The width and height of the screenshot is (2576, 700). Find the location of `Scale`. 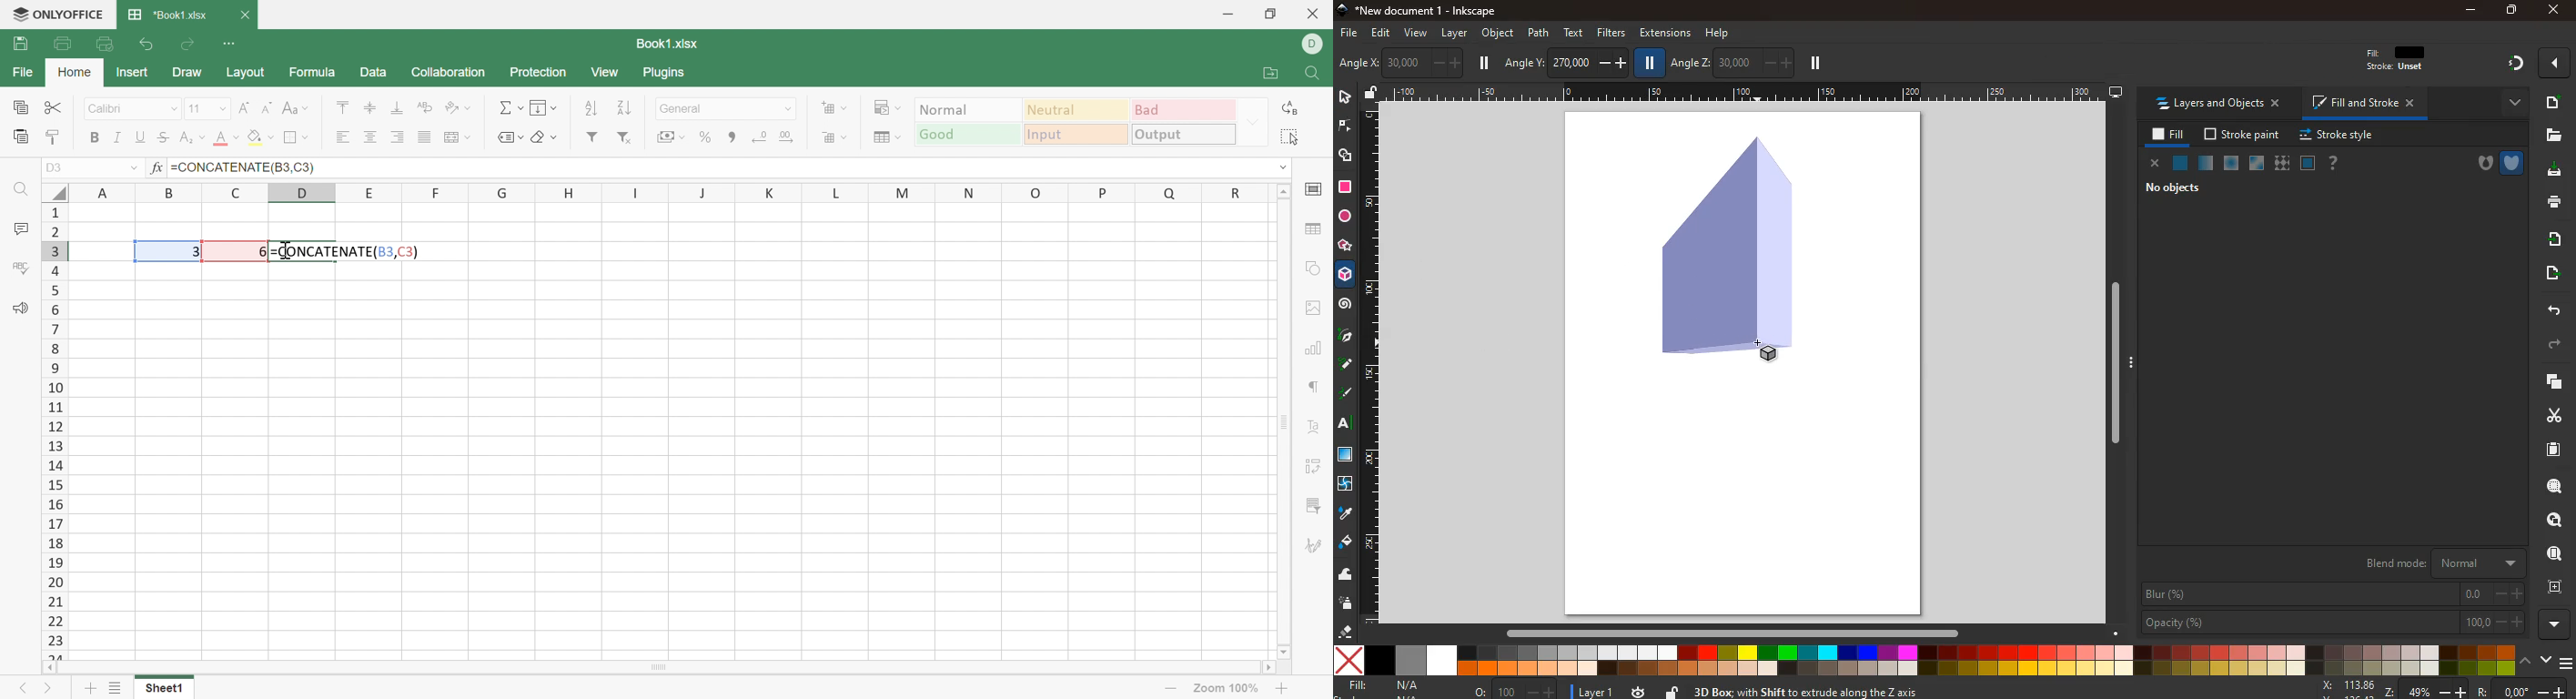

Scale is located at coordinates (1742, 90).